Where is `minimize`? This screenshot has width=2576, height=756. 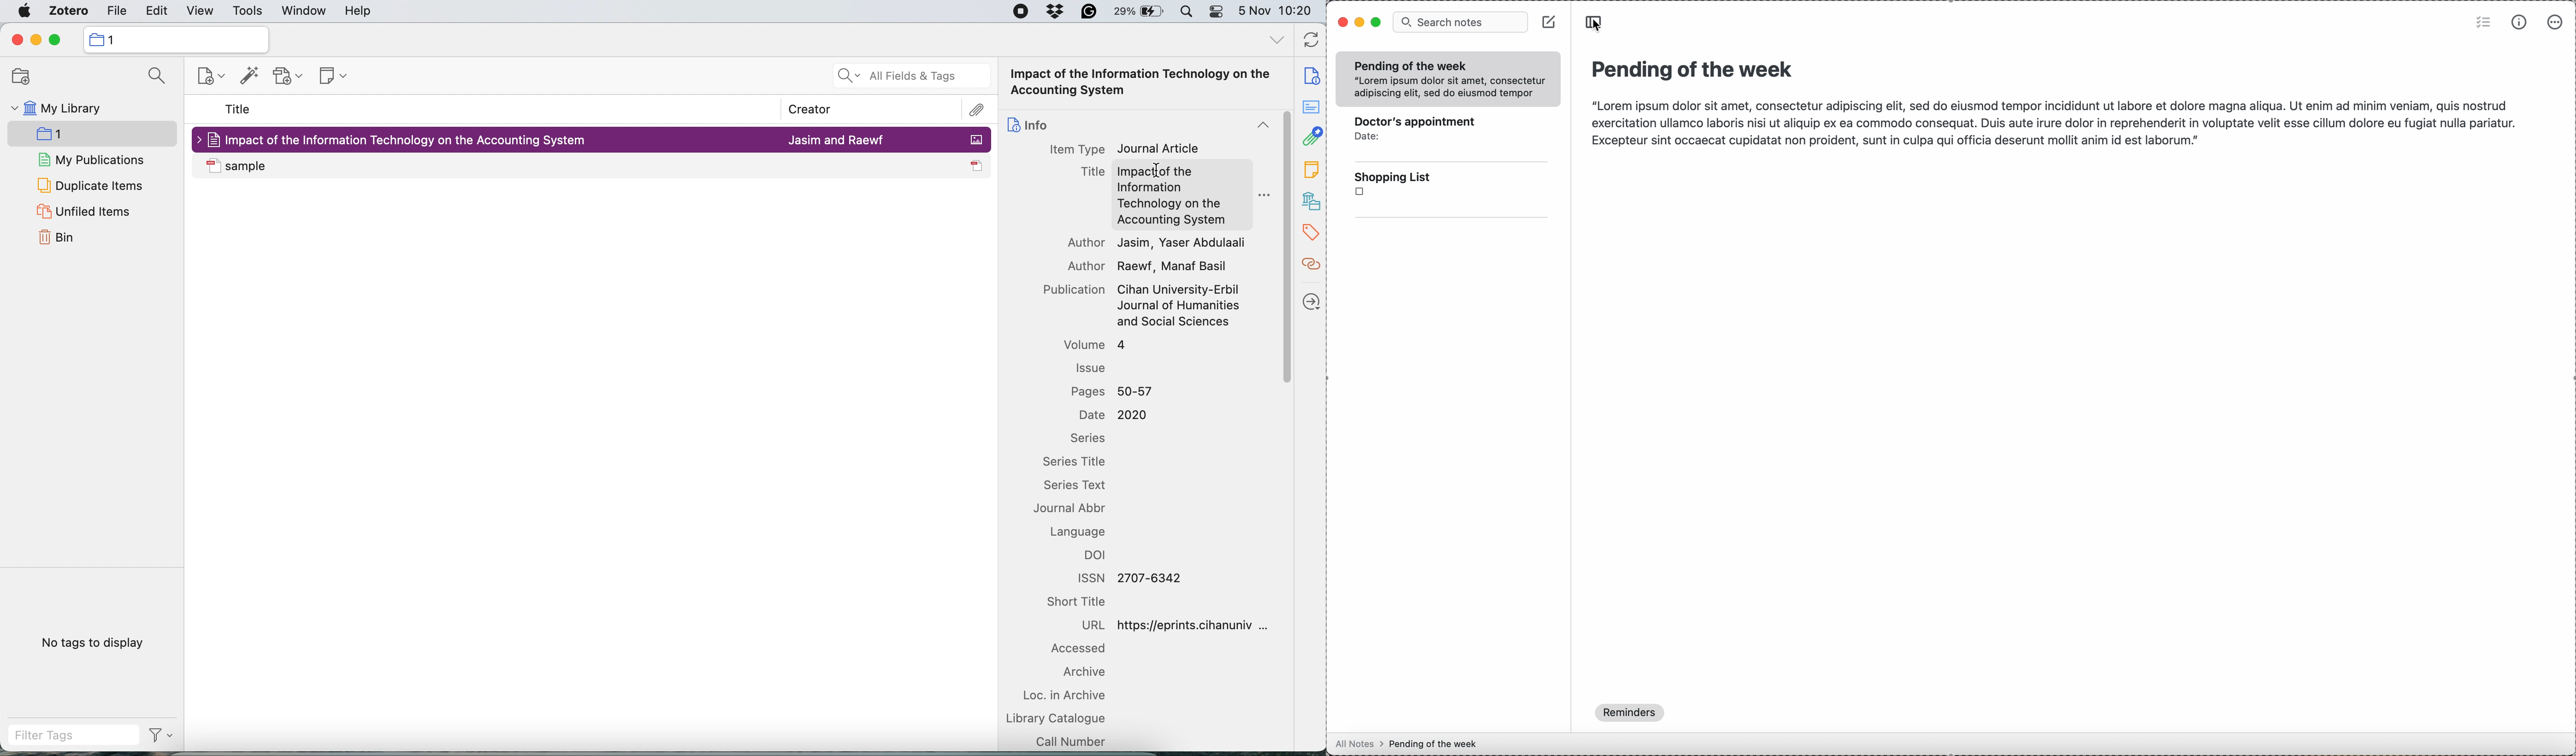 minimize is located at coordinates (1363, 21).